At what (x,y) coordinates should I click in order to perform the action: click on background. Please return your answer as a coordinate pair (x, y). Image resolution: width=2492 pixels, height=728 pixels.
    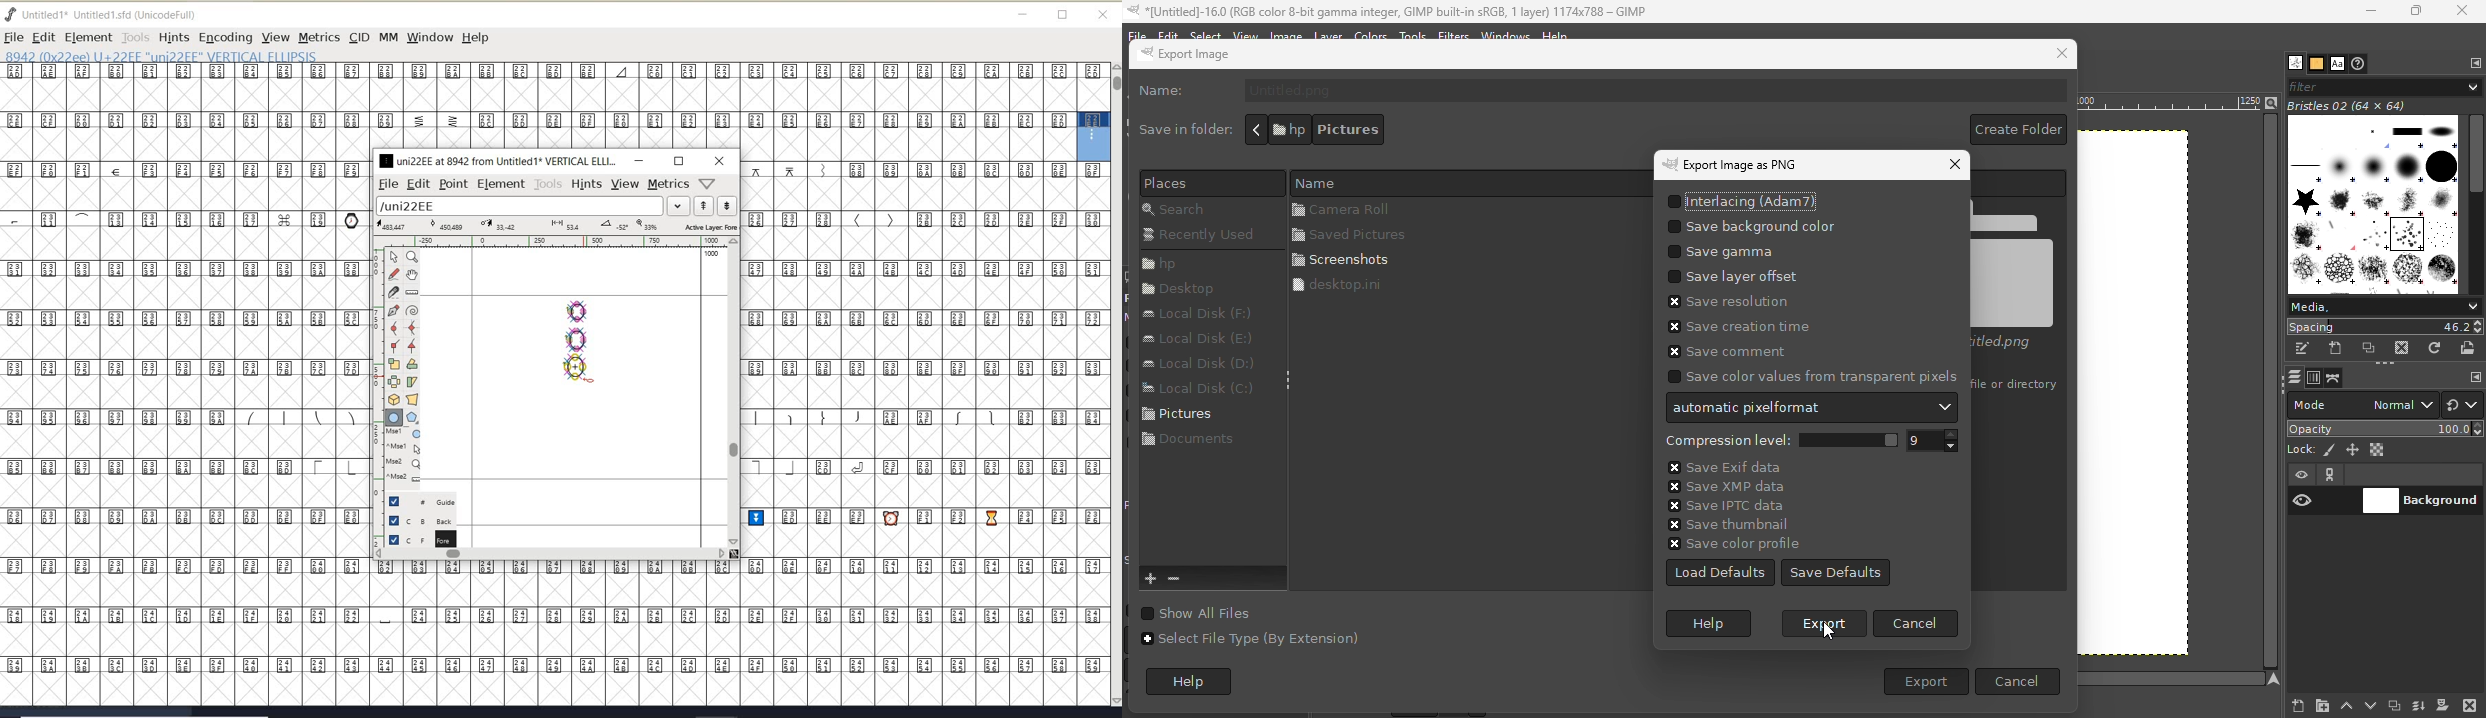
    Looking at the image, I should click on (423, 520).